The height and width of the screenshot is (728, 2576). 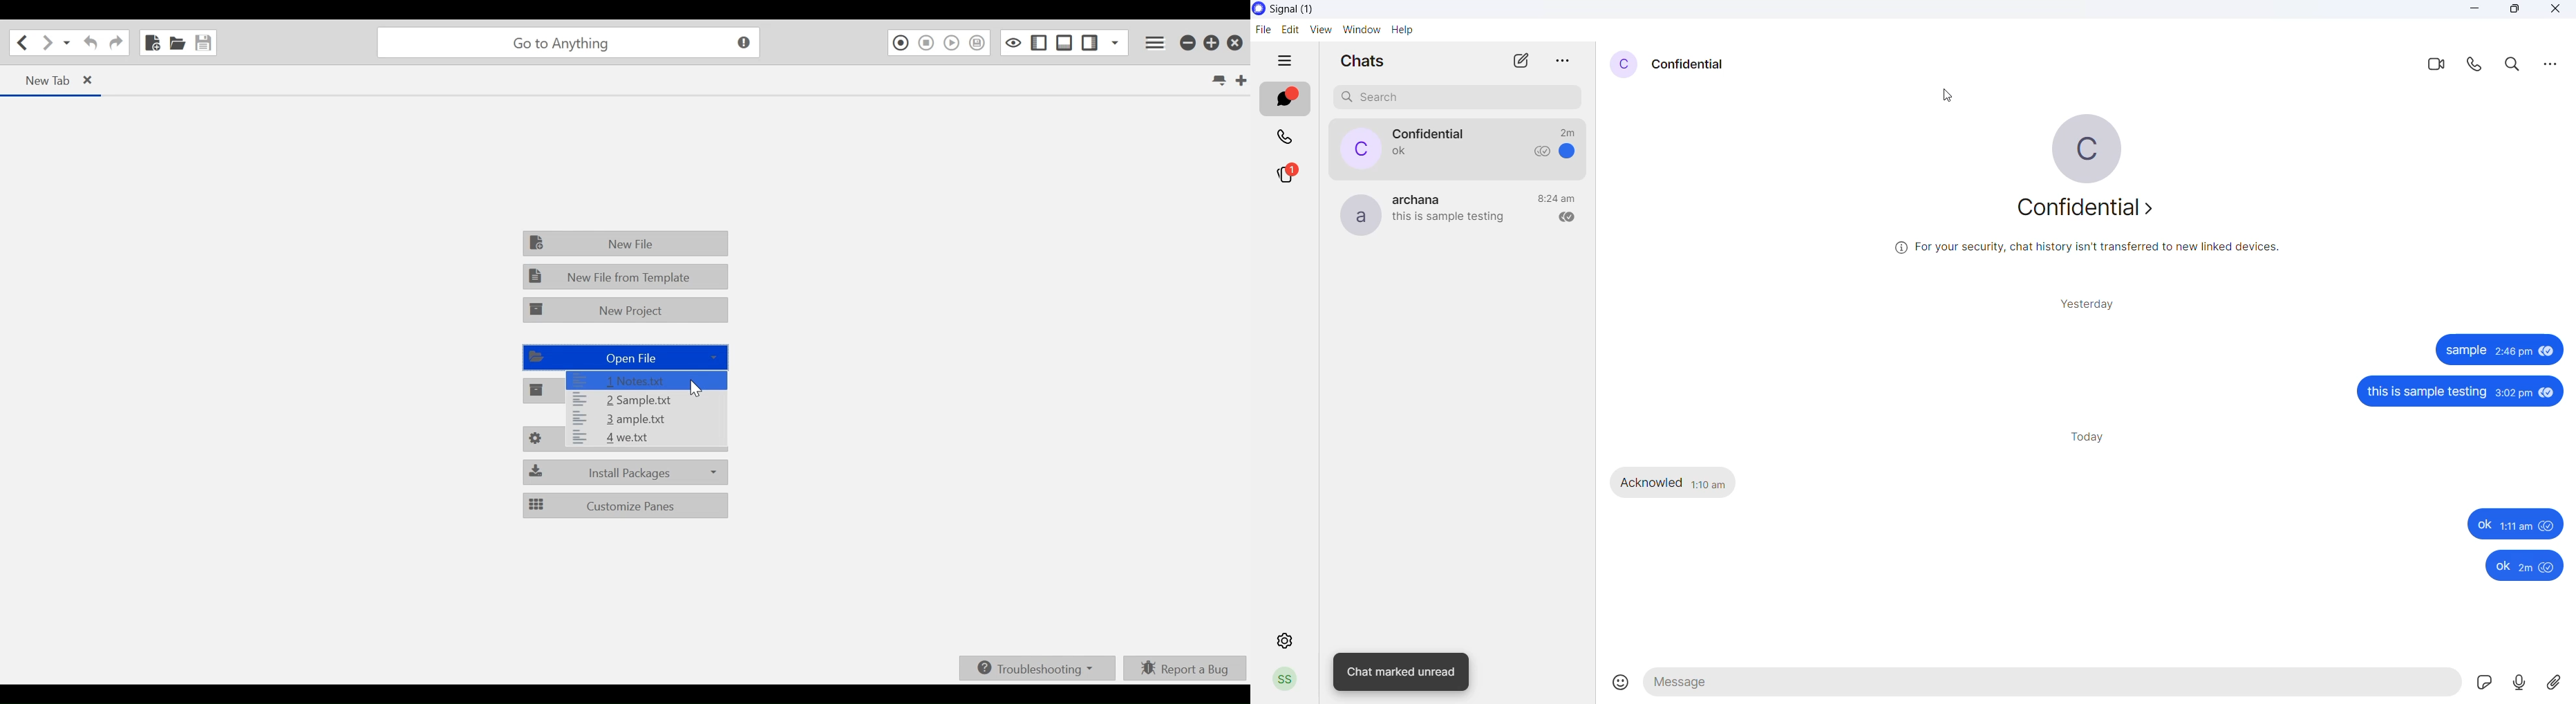 I want to click on video call, so click(x=2428, y=66).